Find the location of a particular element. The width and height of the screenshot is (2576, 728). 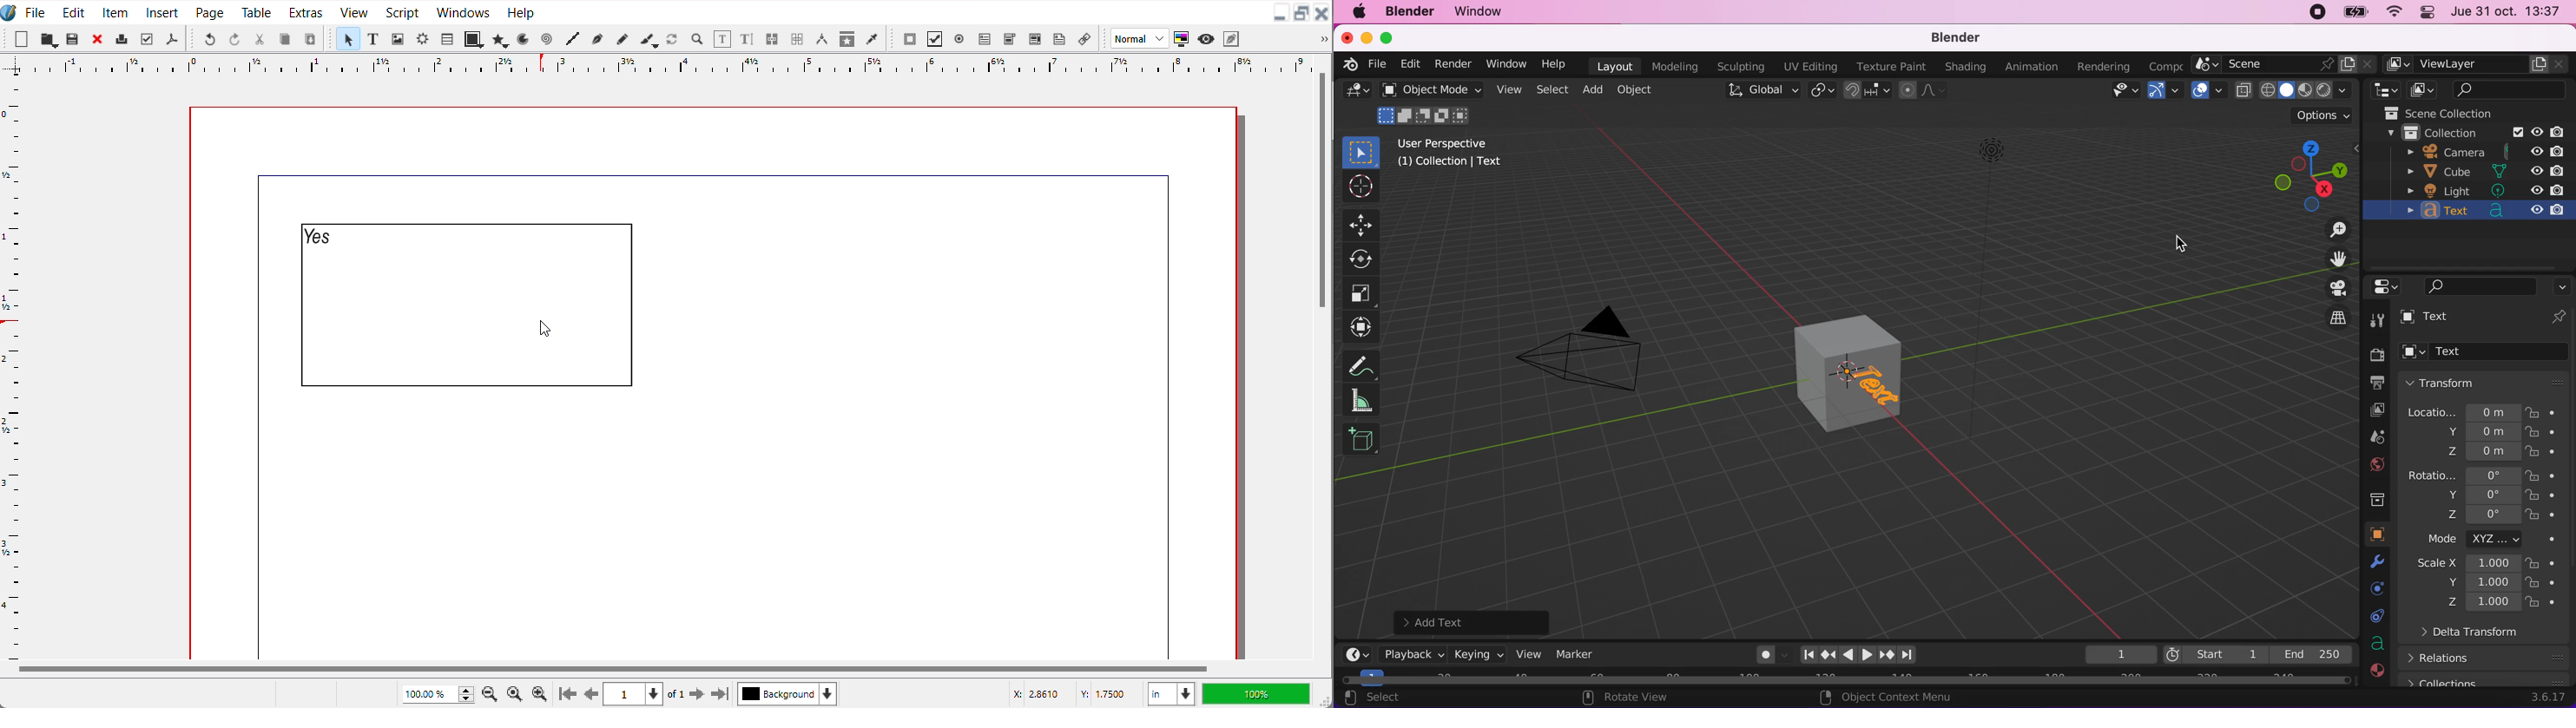

output is located at coordinates (2378, 383).